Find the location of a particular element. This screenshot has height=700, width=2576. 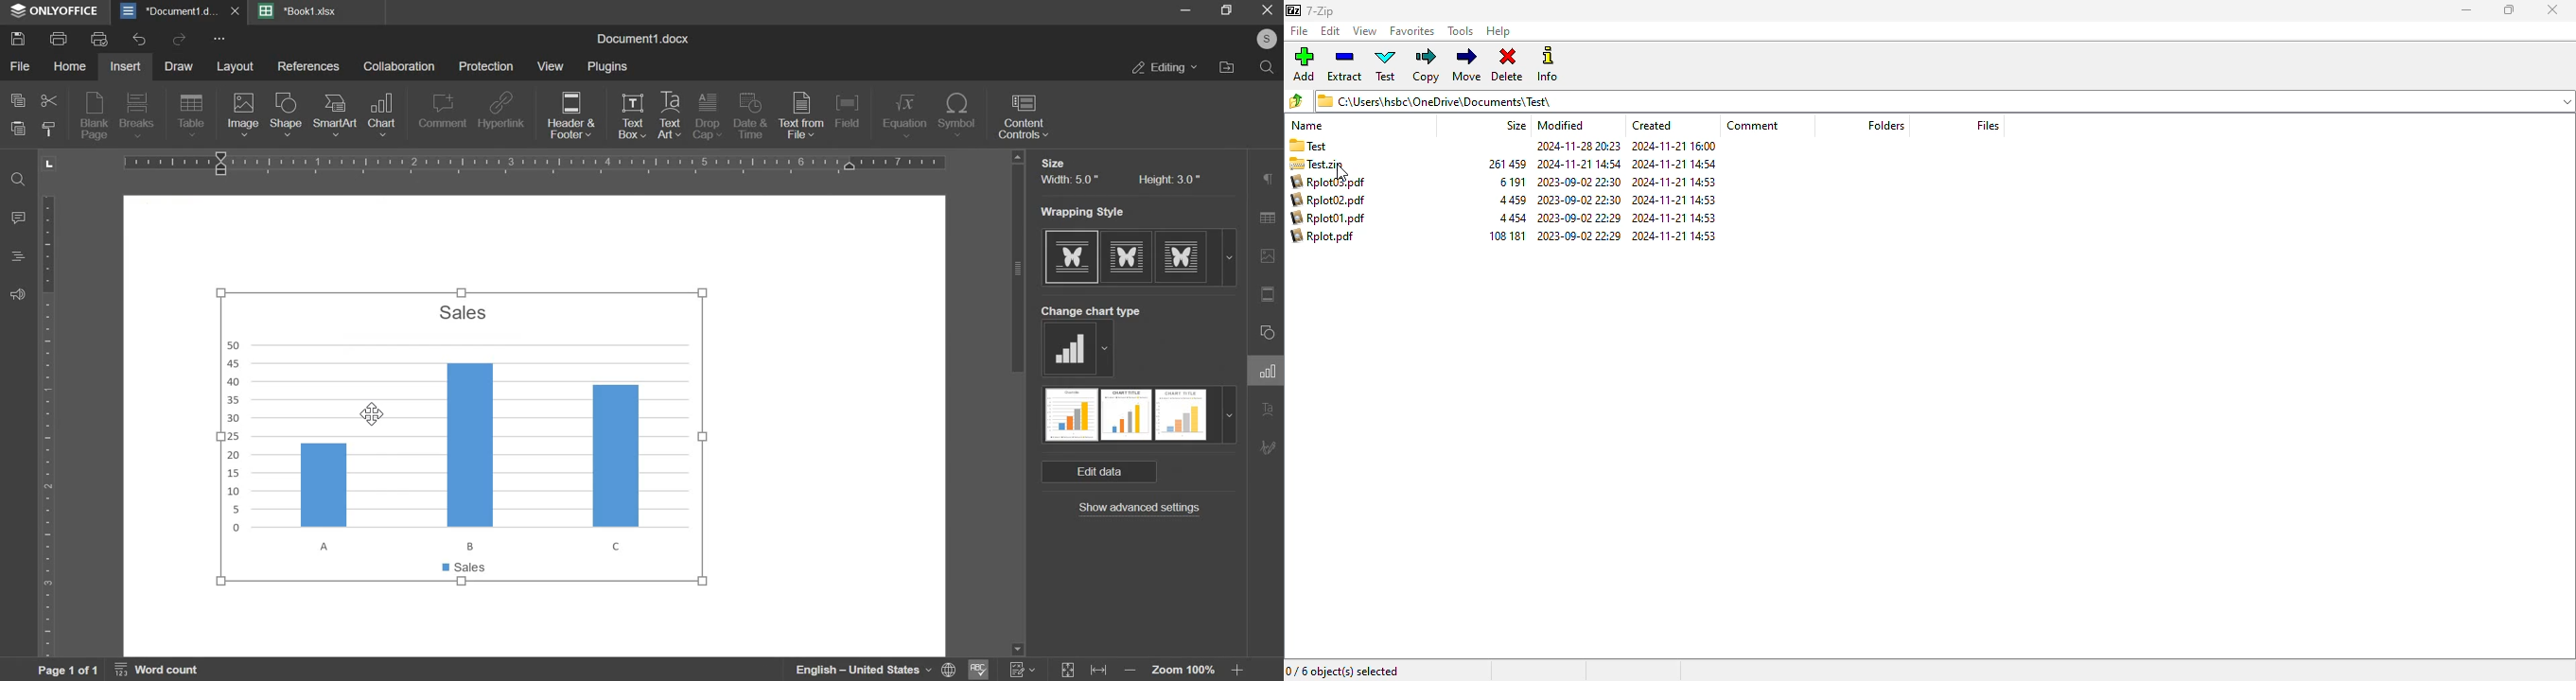

Test  is located at coordinates (1340, 146).